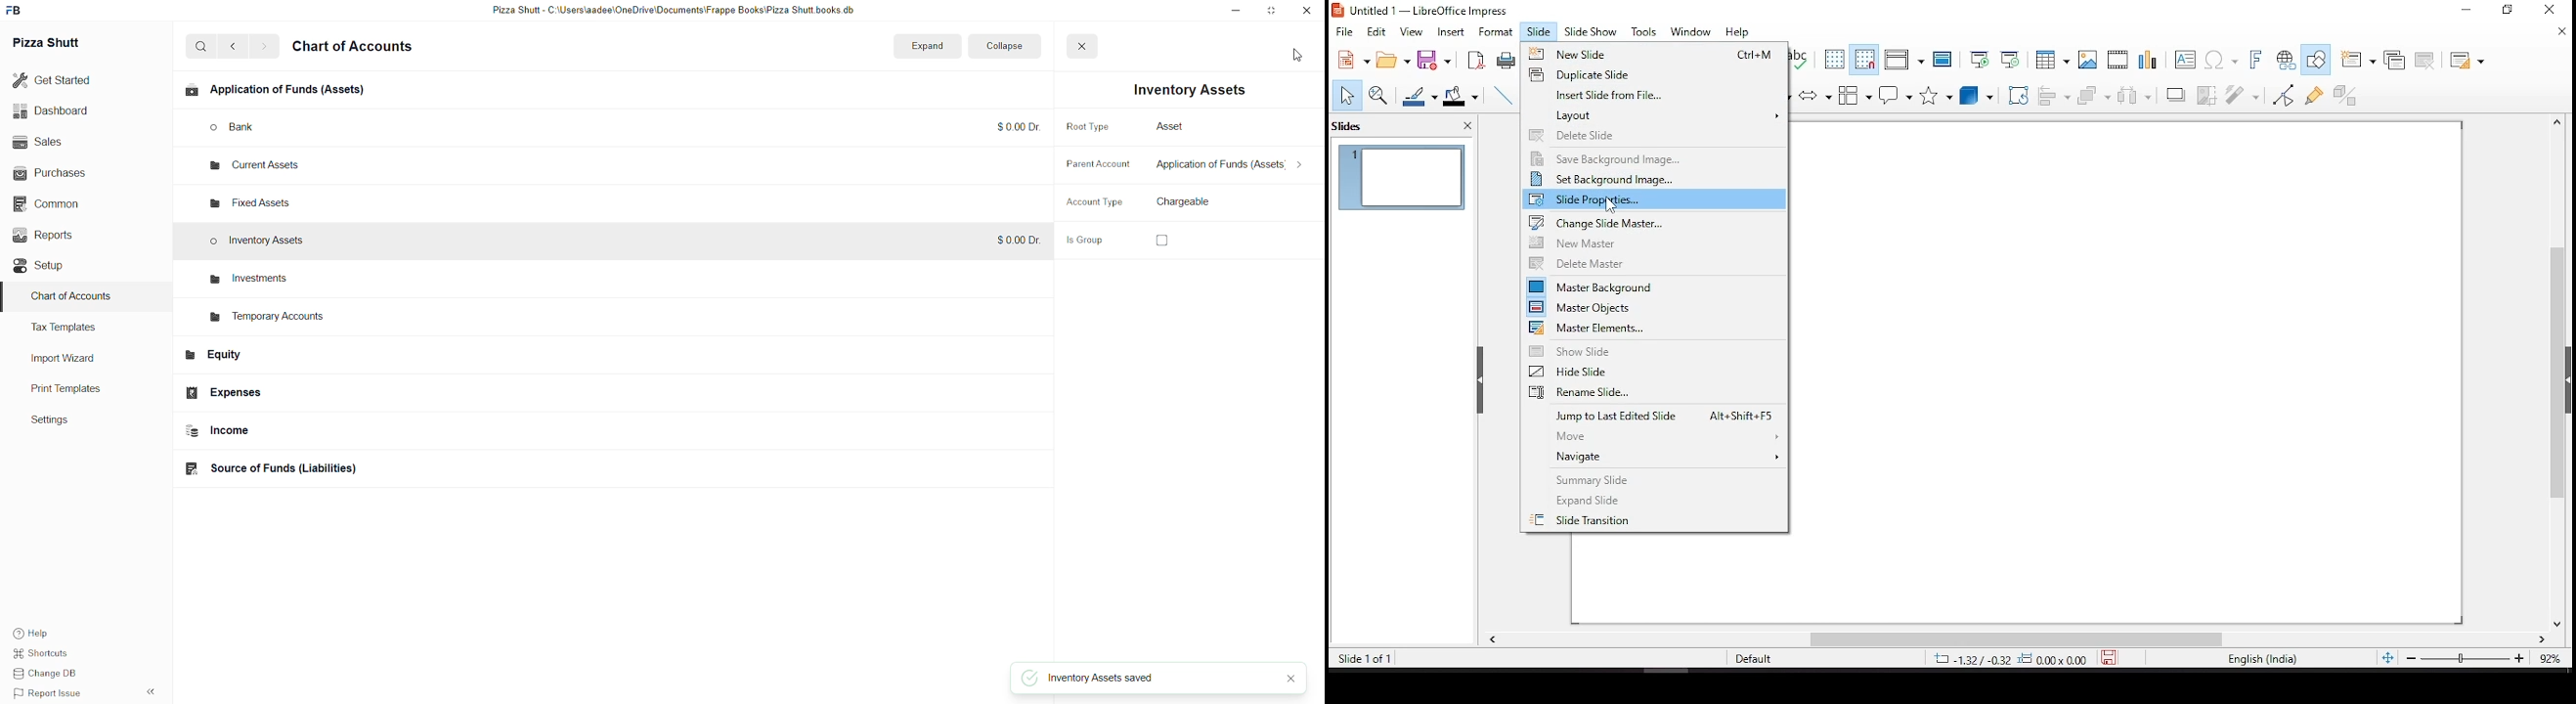 The width and height of the screenshot is (2576, 728). Describe the element at coordinates (1656, 114) in the screenshot. I see `layout` at that location.